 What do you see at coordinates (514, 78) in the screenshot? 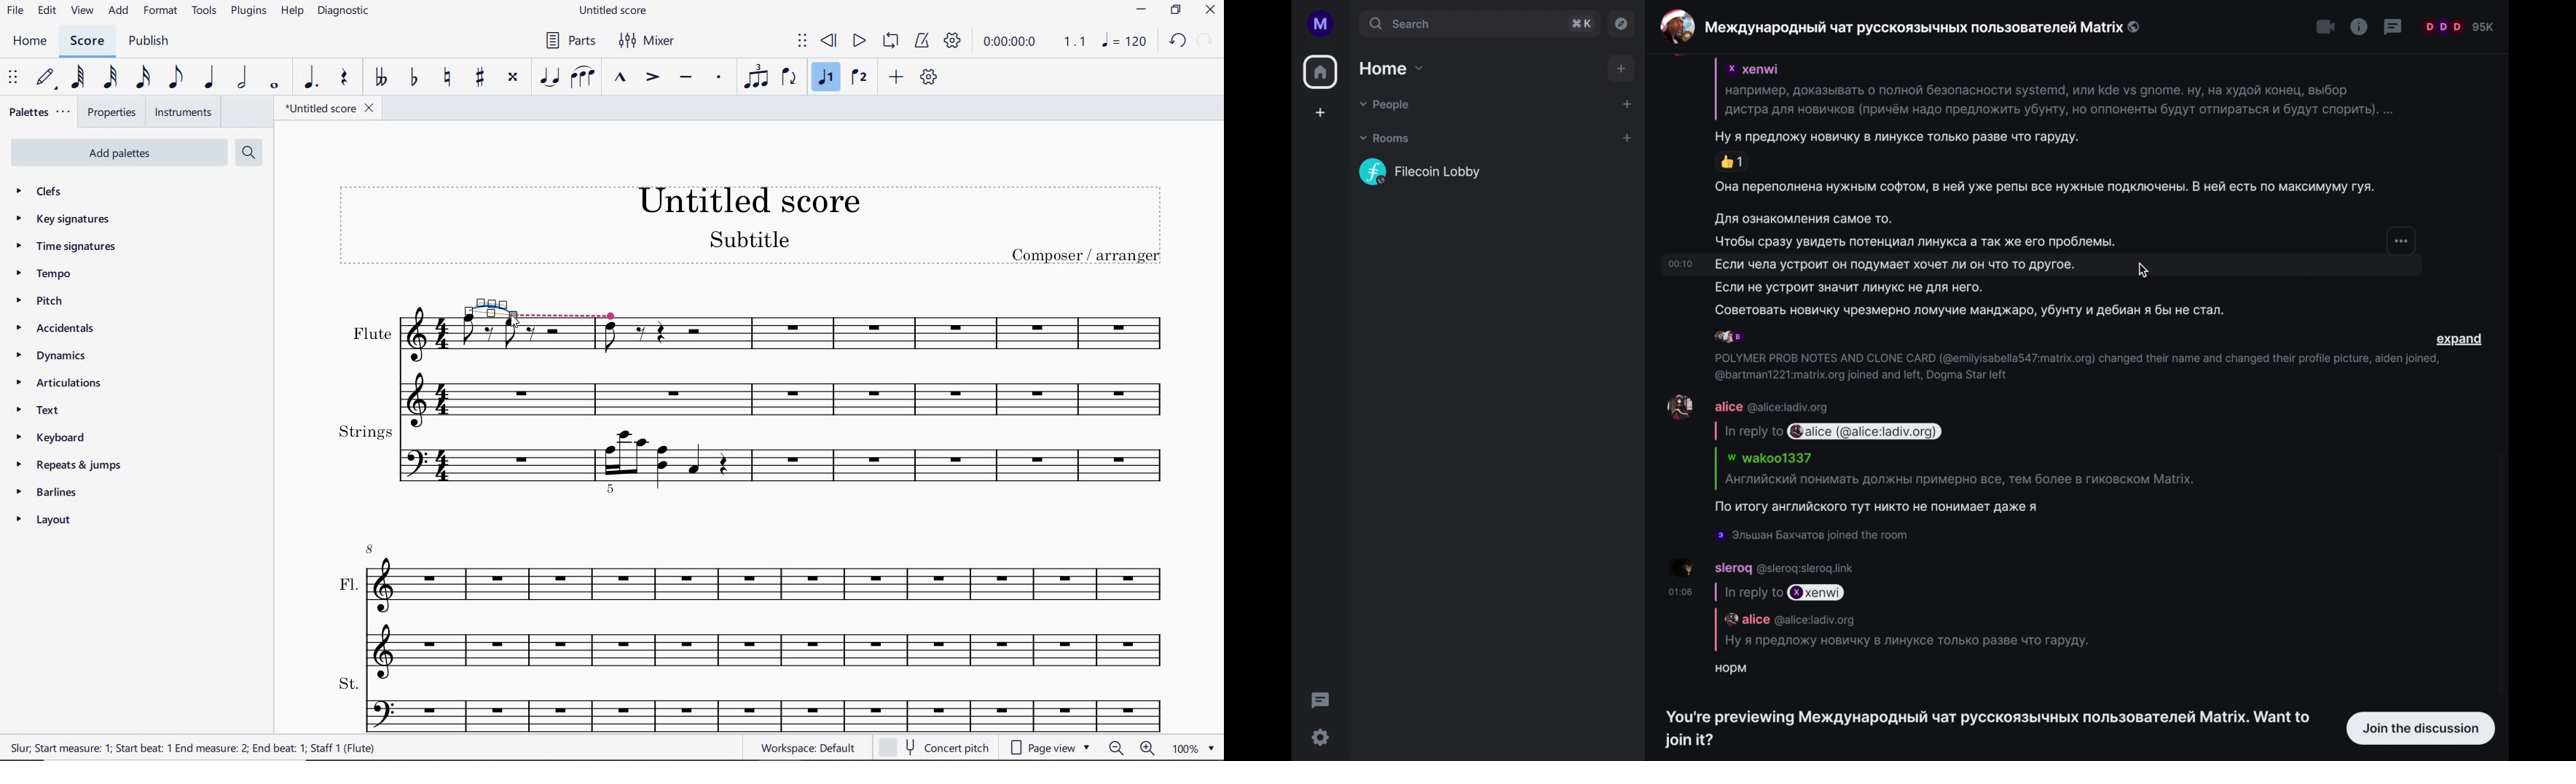
I see `TOGGLE DOUBLE-SHARP` at bounding box center [514, 78].